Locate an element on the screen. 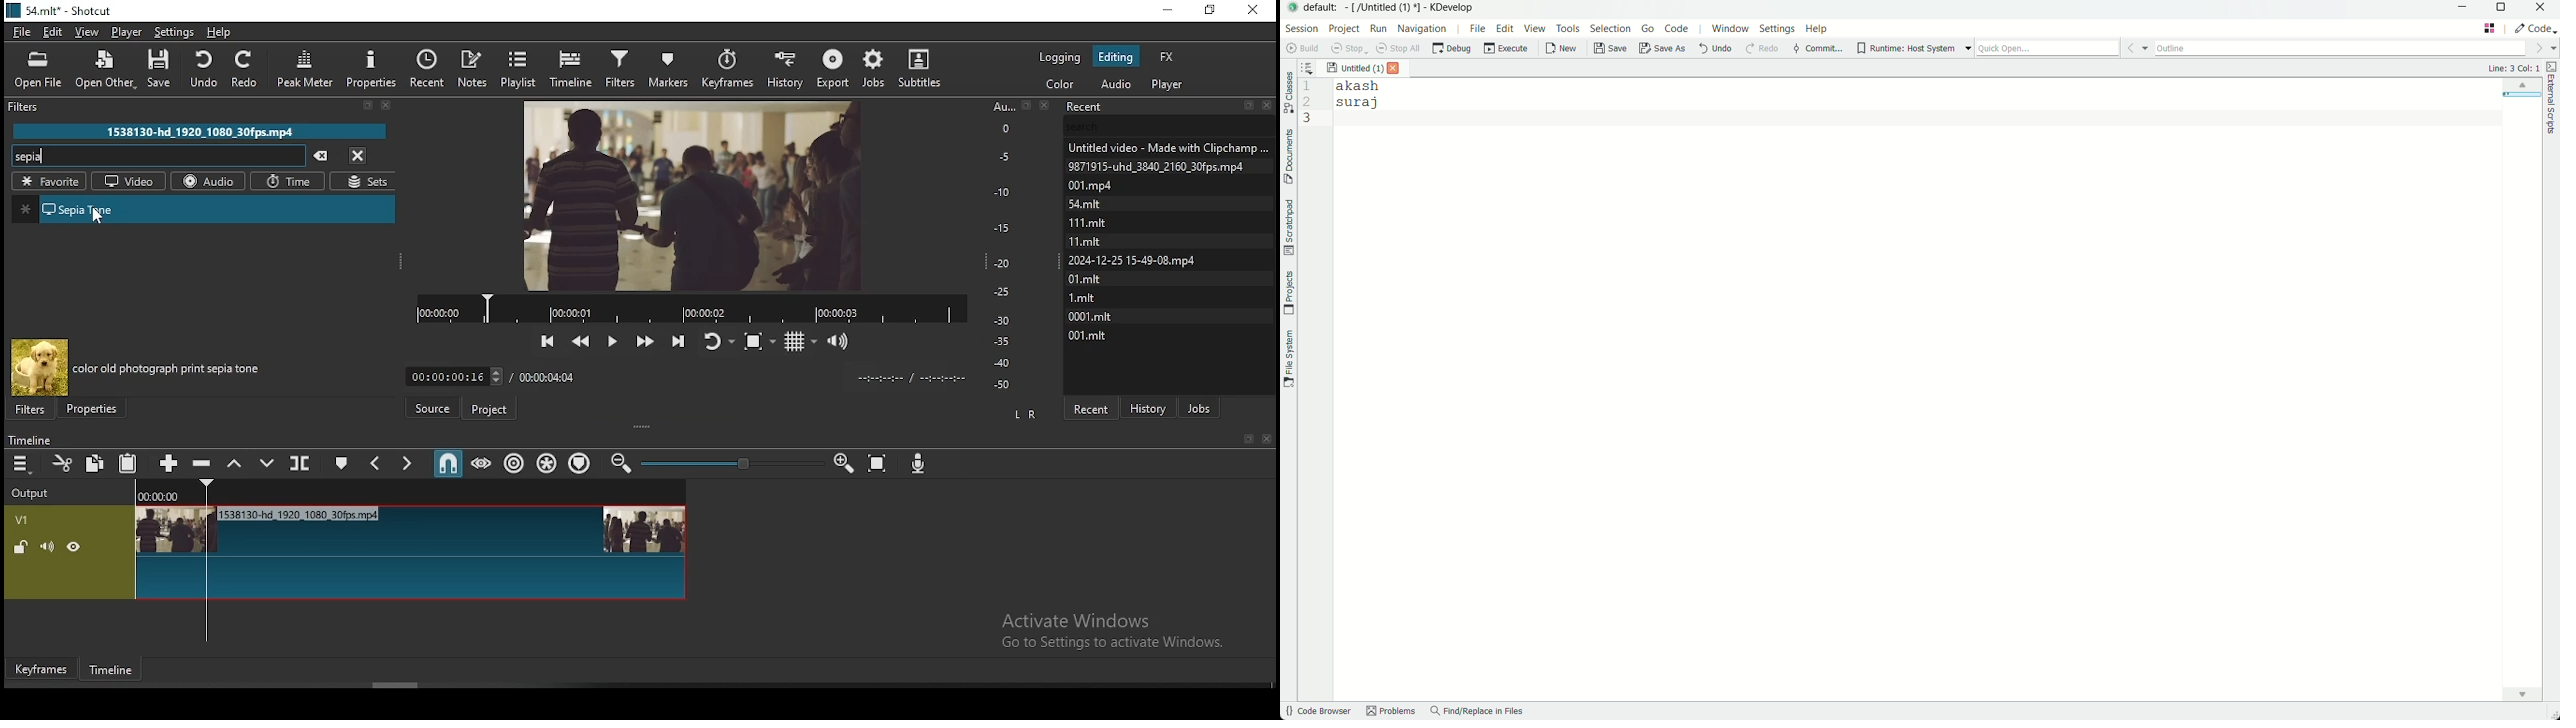  timeline is located at coordinates (112, 673).